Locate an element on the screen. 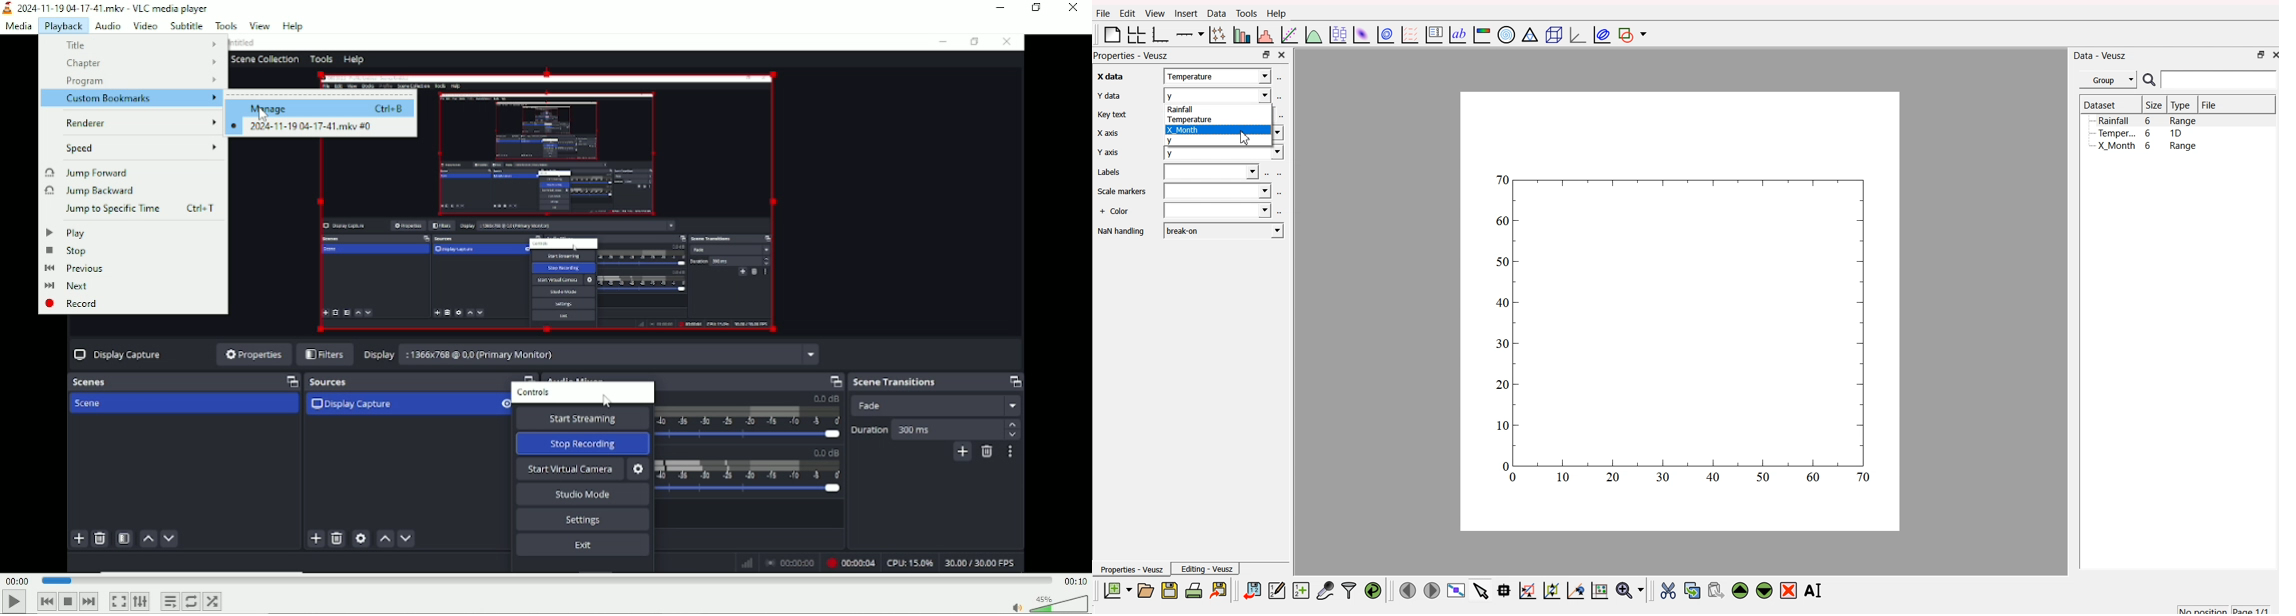 The width and height of the screenshot is (2296, 616). x is located at coordinates (1219, 76).